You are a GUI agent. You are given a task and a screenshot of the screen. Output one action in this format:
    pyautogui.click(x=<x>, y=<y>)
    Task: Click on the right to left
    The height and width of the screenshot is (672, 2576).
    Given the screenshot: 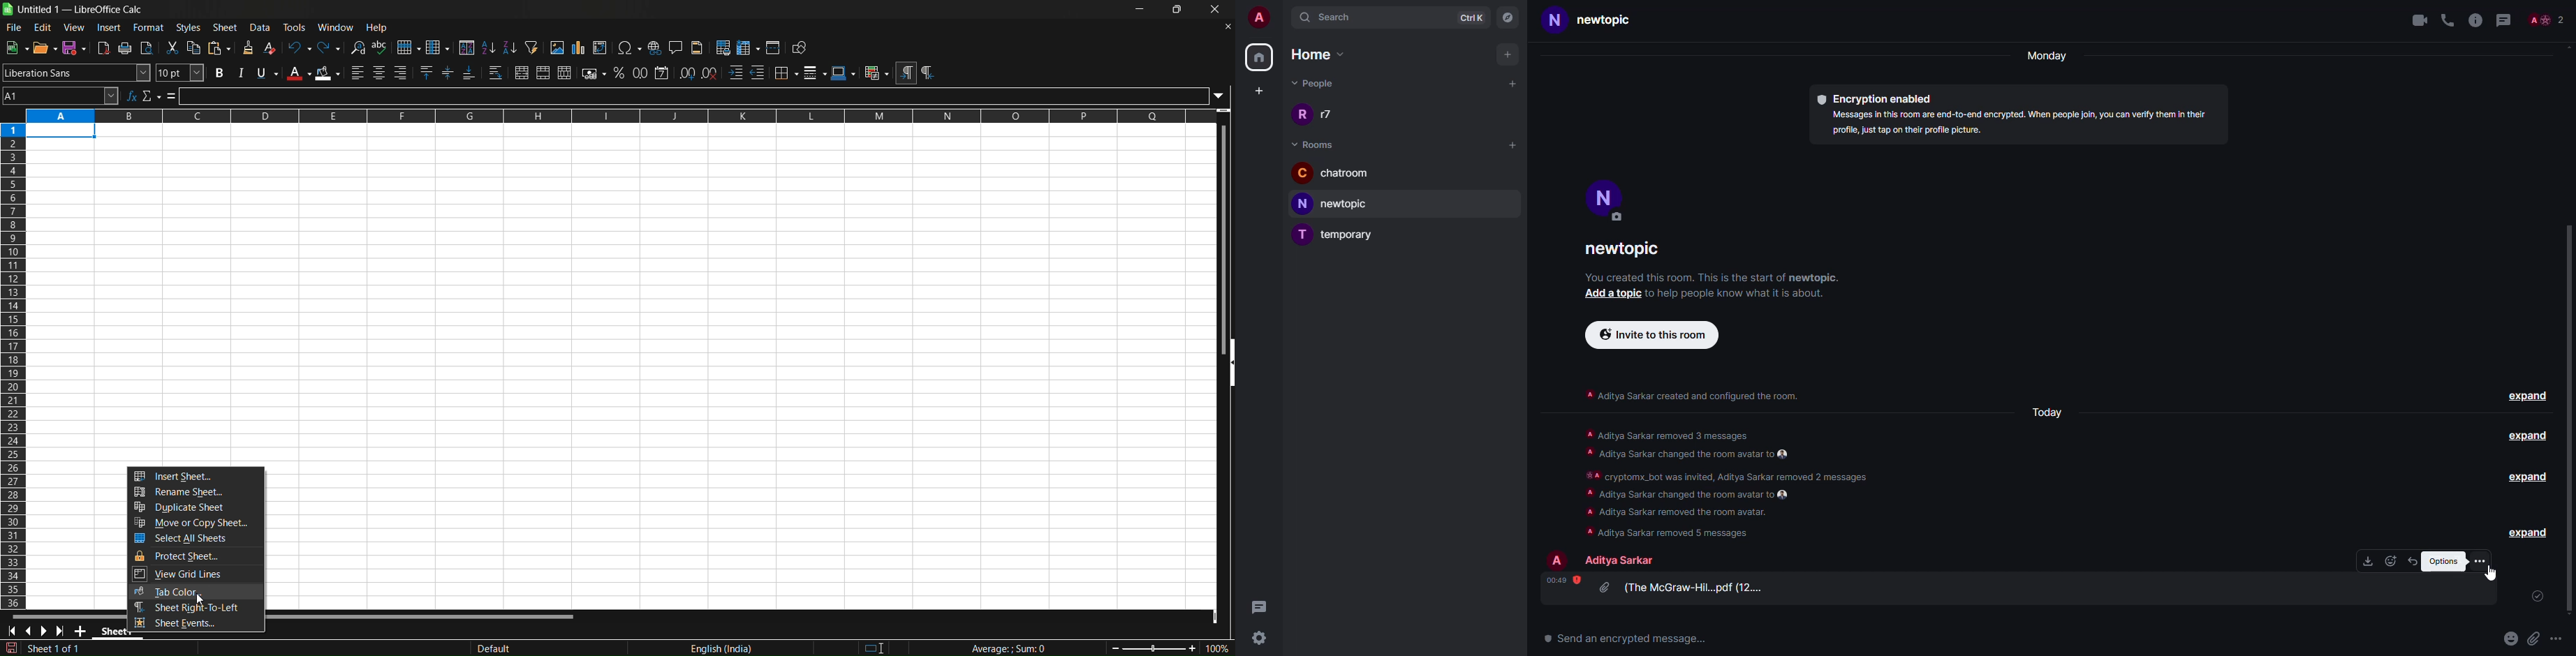 What is the action you would take?
    pyautogui.click(x=927, y=73)
    